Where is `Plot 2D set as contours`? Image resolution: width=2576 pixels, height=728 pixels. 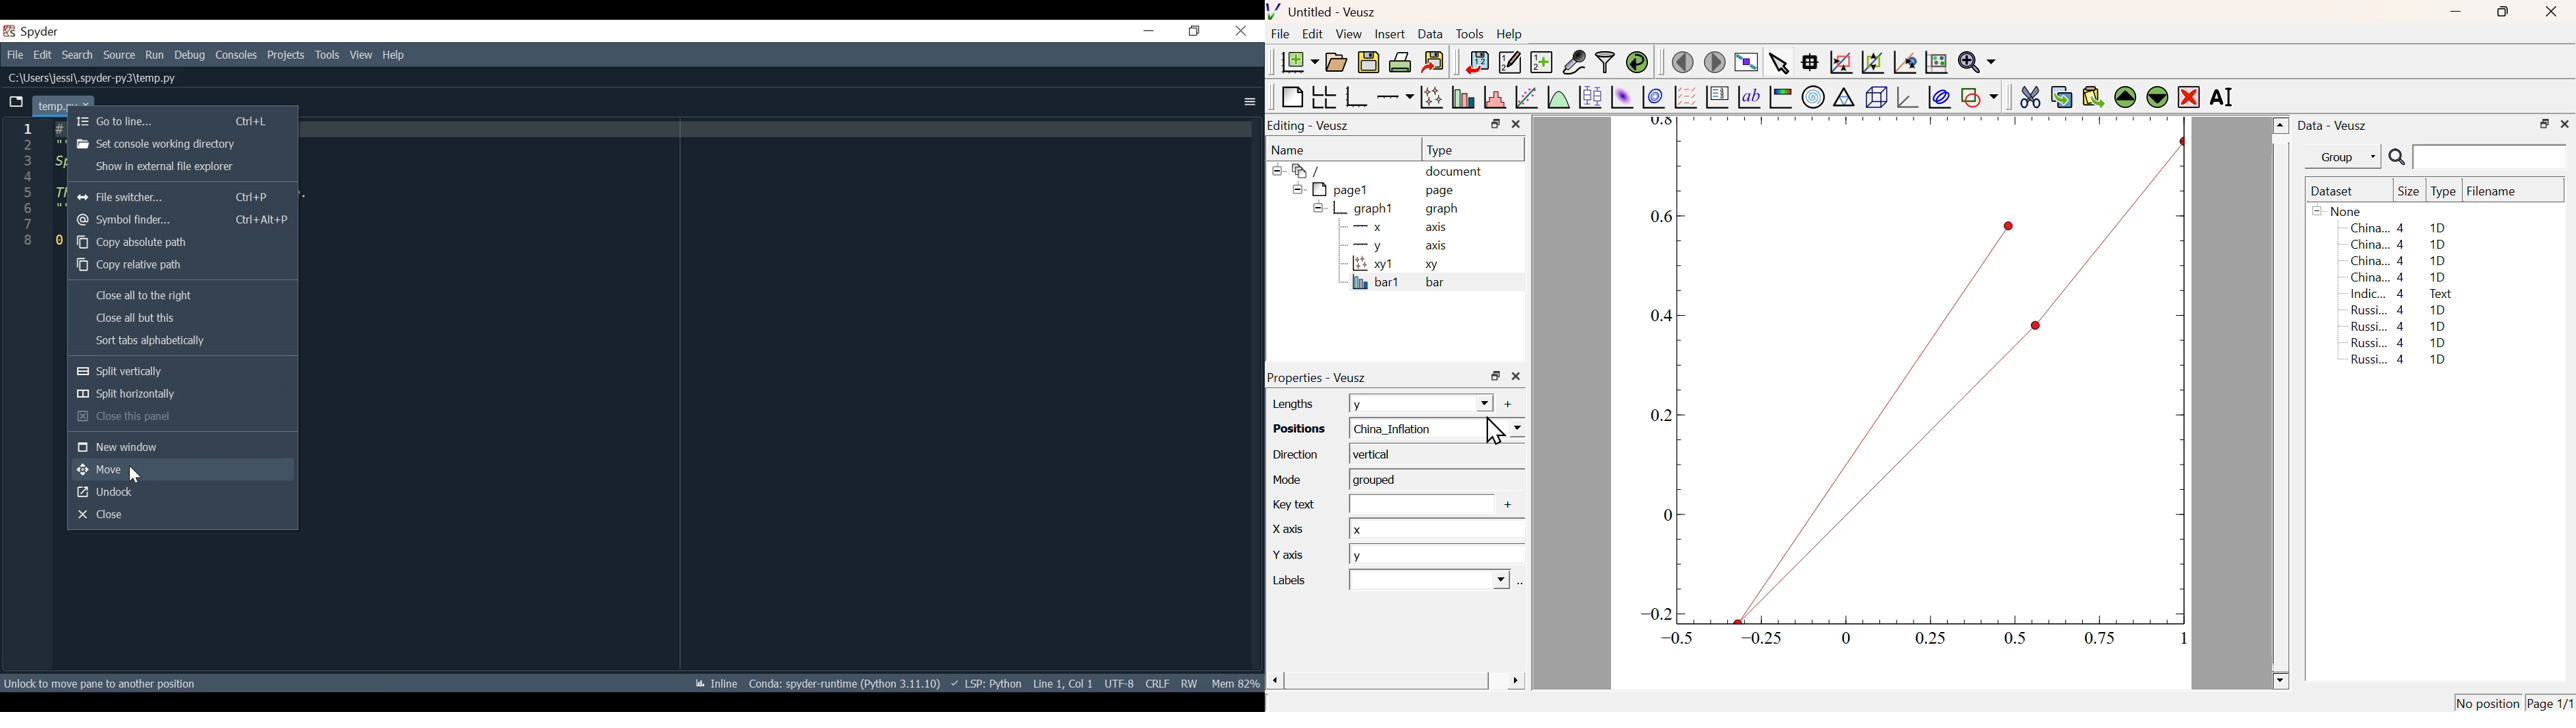 Plot 2D set as contours is located at coordinates (1653, 98).